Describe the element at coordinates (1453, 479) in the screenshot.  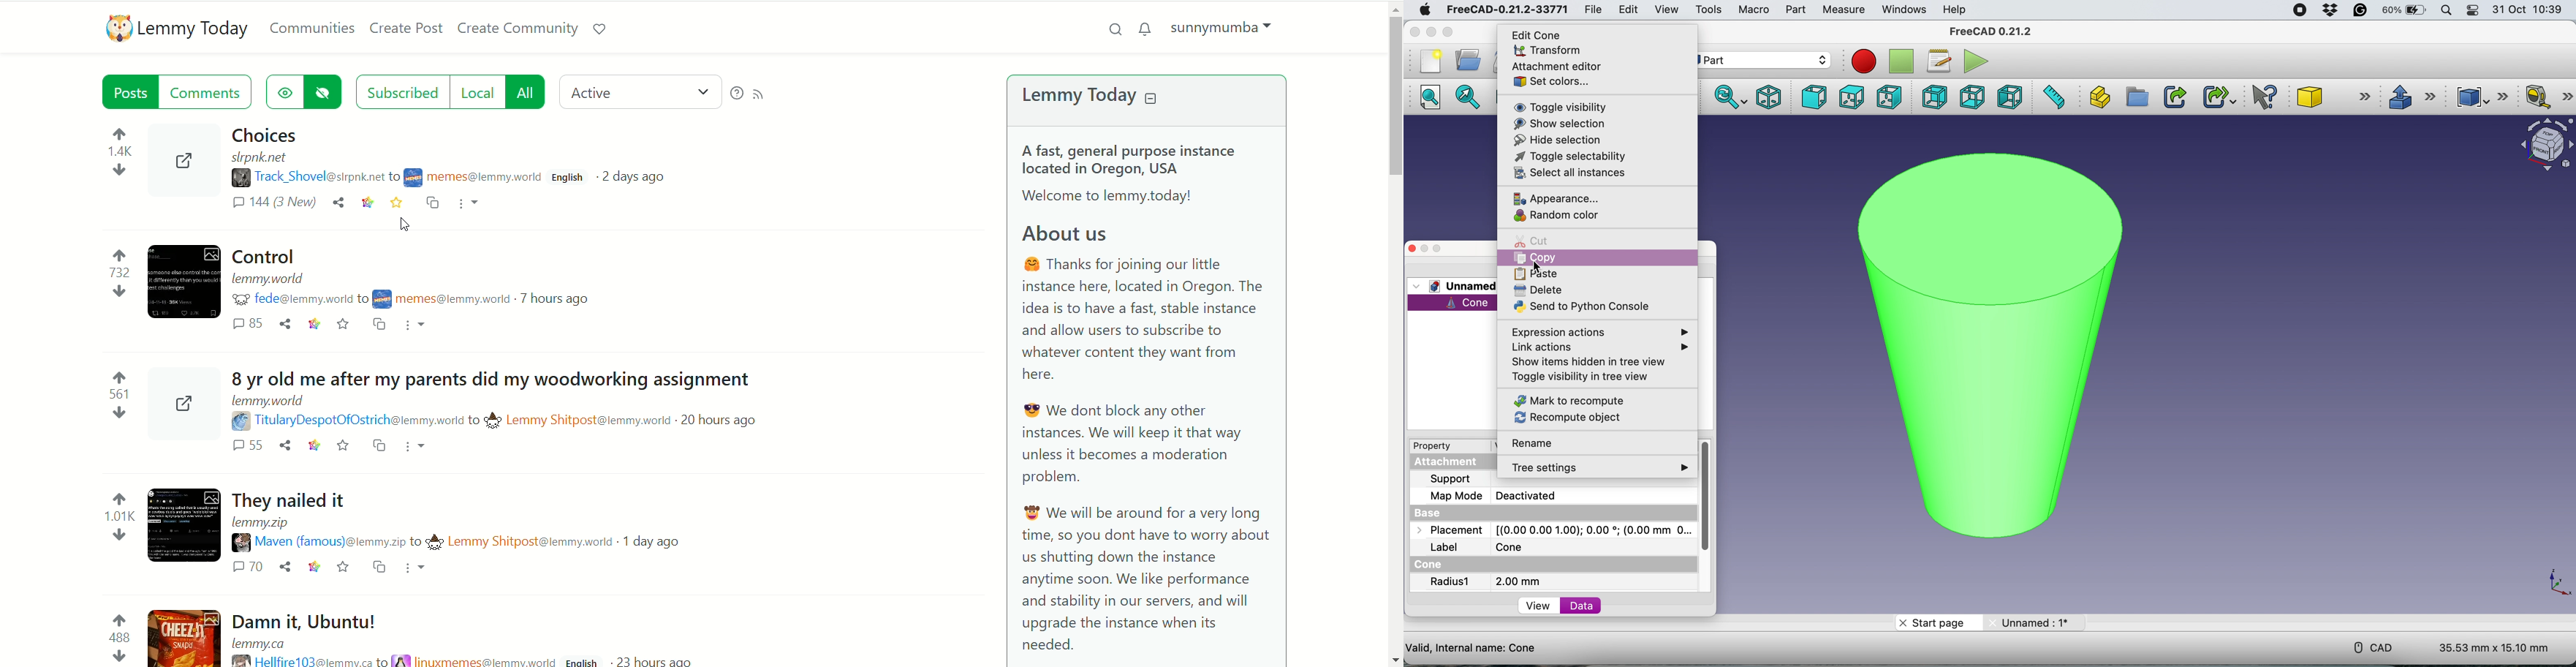
I see `support` at that location.